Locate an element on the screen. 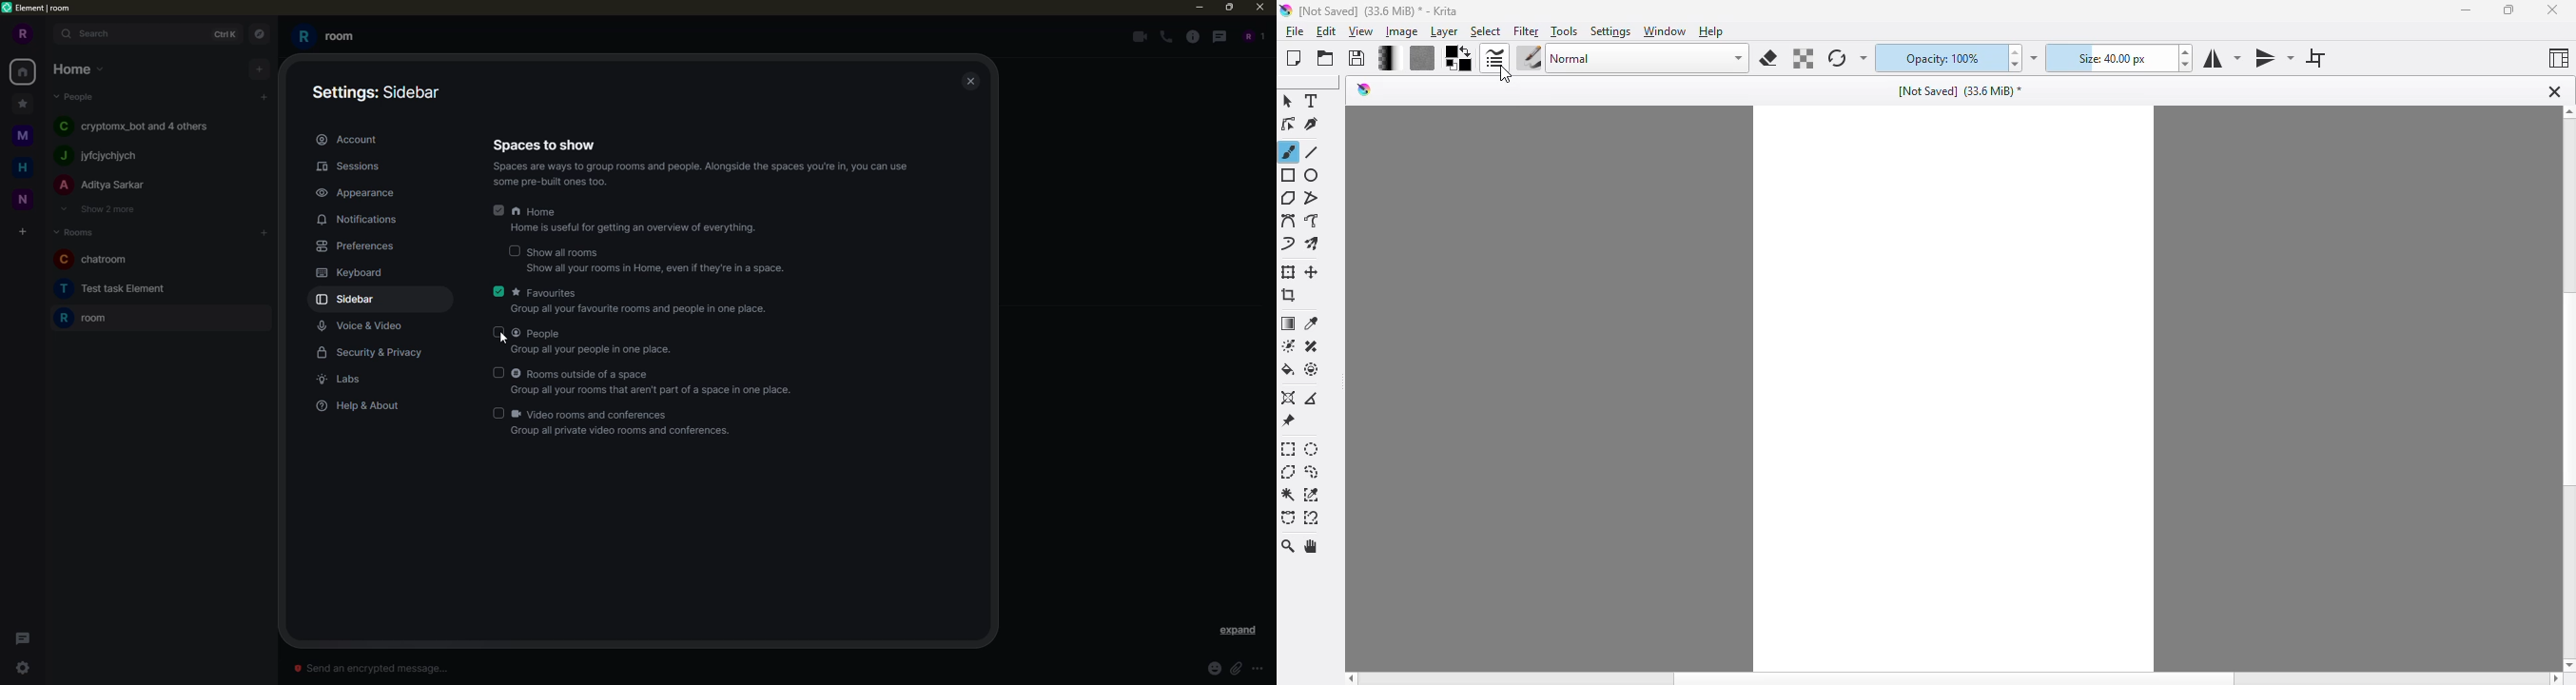  n is located at coordinates (22, 168).